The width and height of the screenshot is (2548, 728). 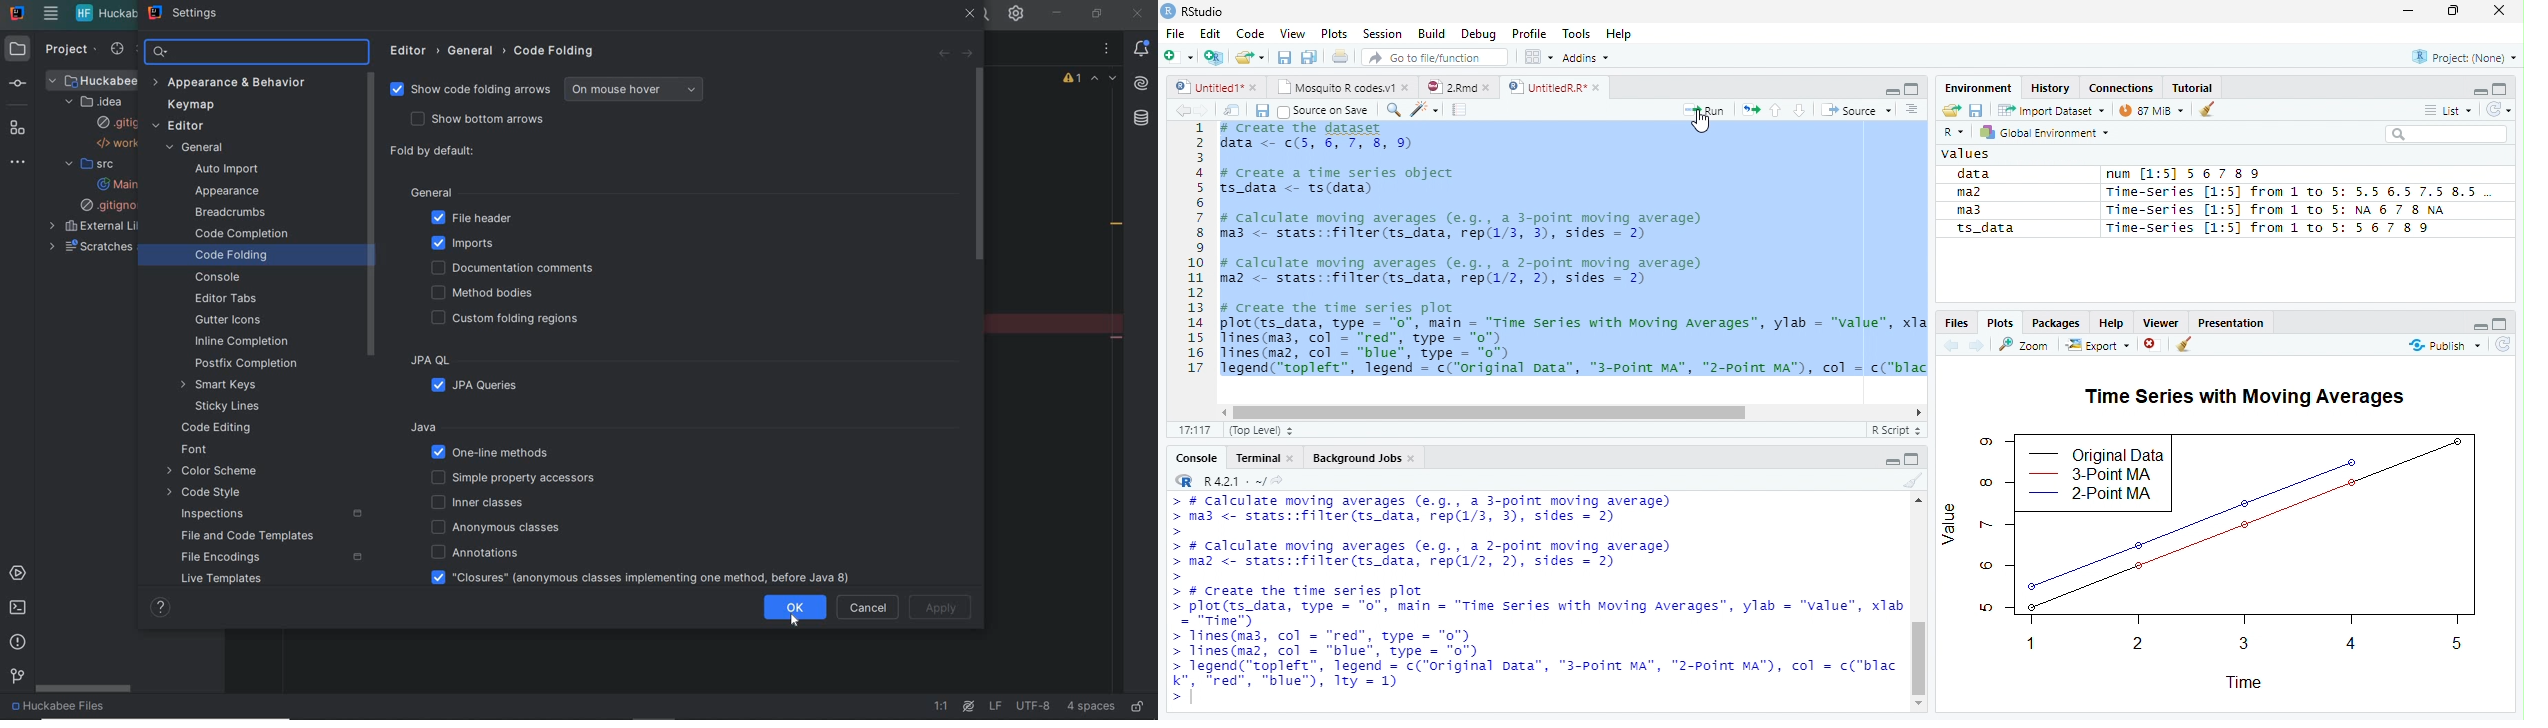 What do you see at coordinates (1538, 604) in the screenshot?
I see `> # Calculate moving averages (e.g., a 3-point moving average)

> ma3 <- stats::filter(ts_data, rep(1/3, 3), sides = 2)

>

> # calculate moving averages (e.g., a 2-point moving average)

> maz <- stats::filter(ts_data, rep(1/2, 2), sides = 2)

>

> # Create the time series plot

> plot(ts_data, type = "0", main = "Time Series with Moving Averages”, ylab = “value”, xlab
= "Time")

> lines(ma3, col = "red", type = "0")

> lines(maz, col = "blue", type = "o")

> Tegend("topleft”, legend = ("original pata”, "3-point MA", "2-point MA"), col = c("blac
k", red”, “blue”, Tty = 1)

>|` at bounding box center [1538, 604].